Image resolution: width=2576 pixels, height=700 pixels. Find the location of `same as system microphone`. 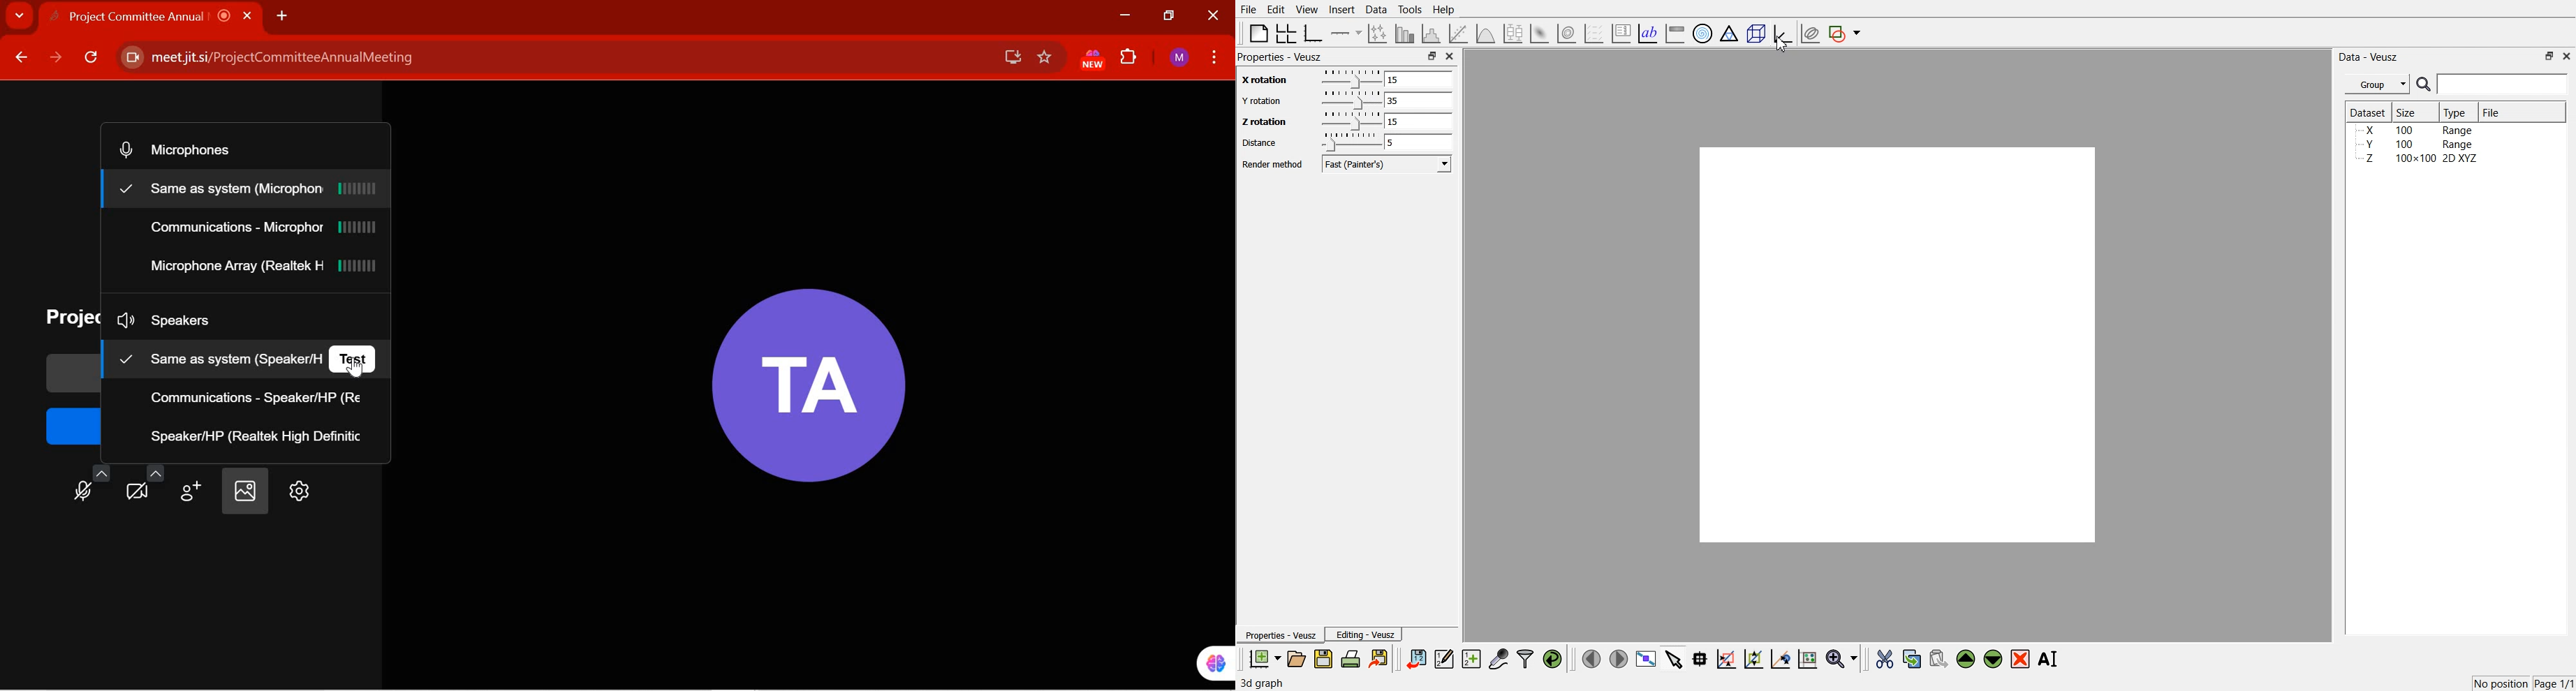

same as system microphone is located at coordinates (250, 189).